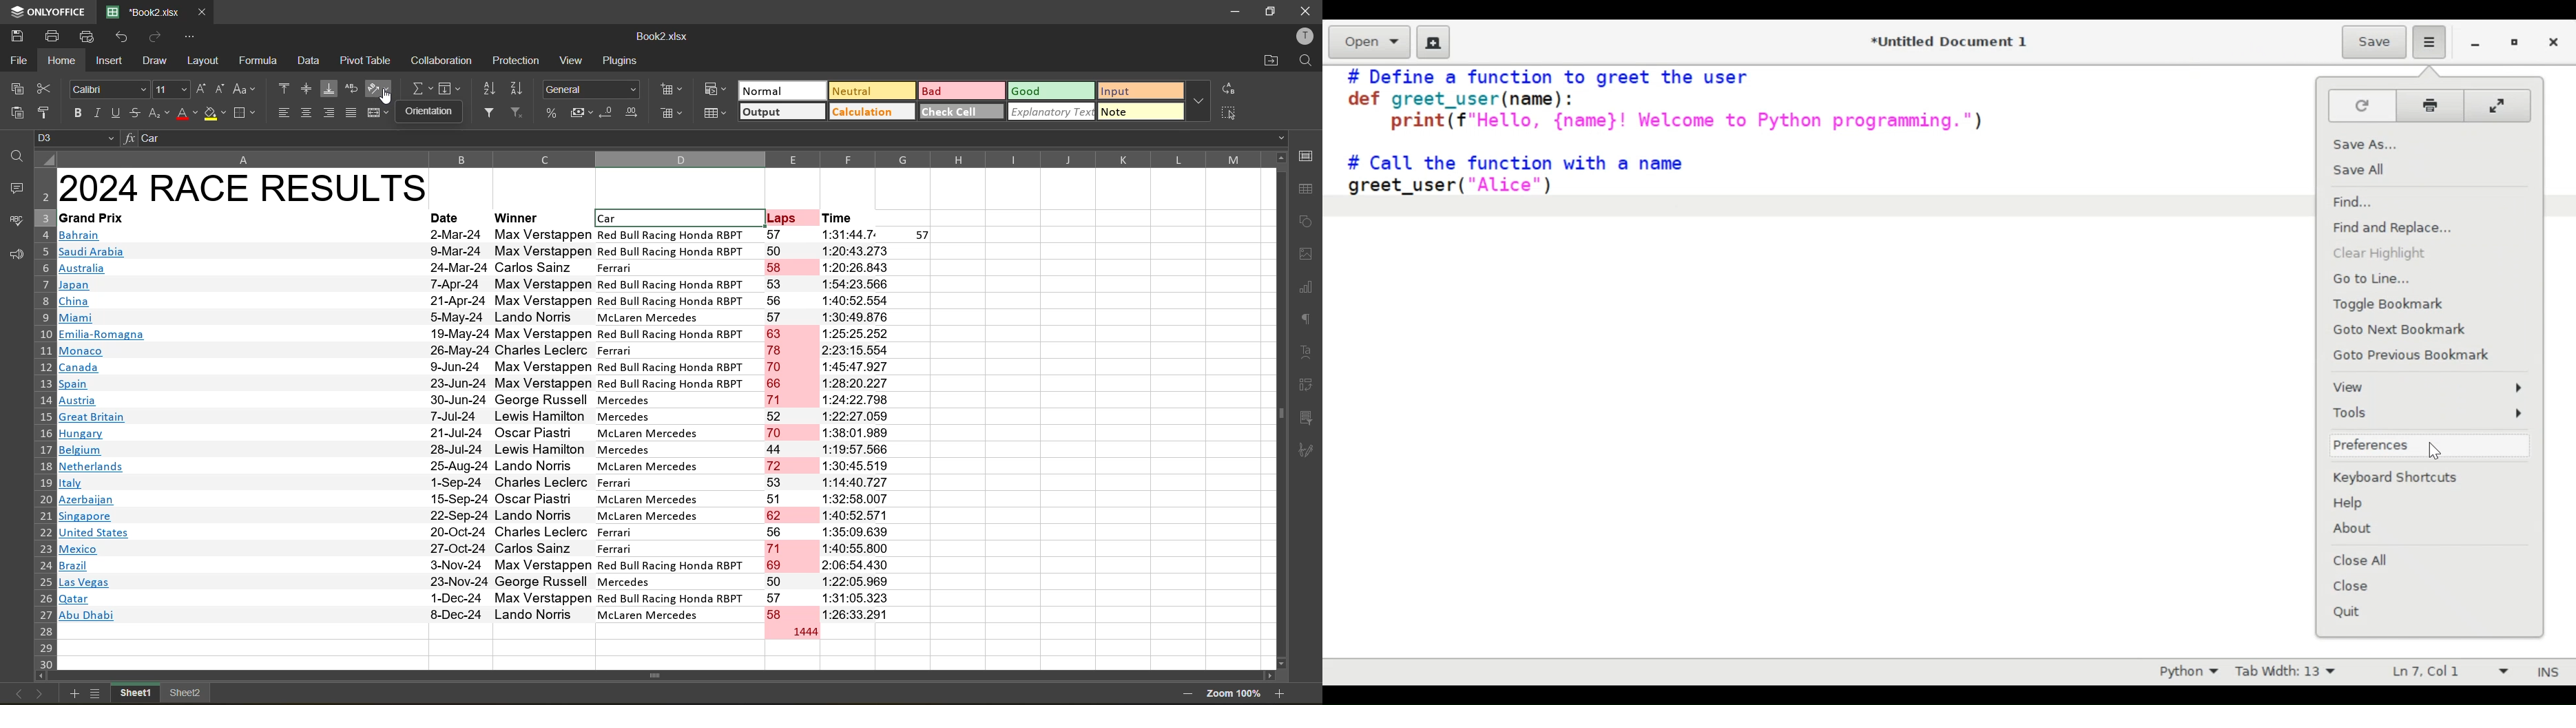  Describe the element at coordinates (633, 115) in the screenshot. I see `increase decimal` at that location.